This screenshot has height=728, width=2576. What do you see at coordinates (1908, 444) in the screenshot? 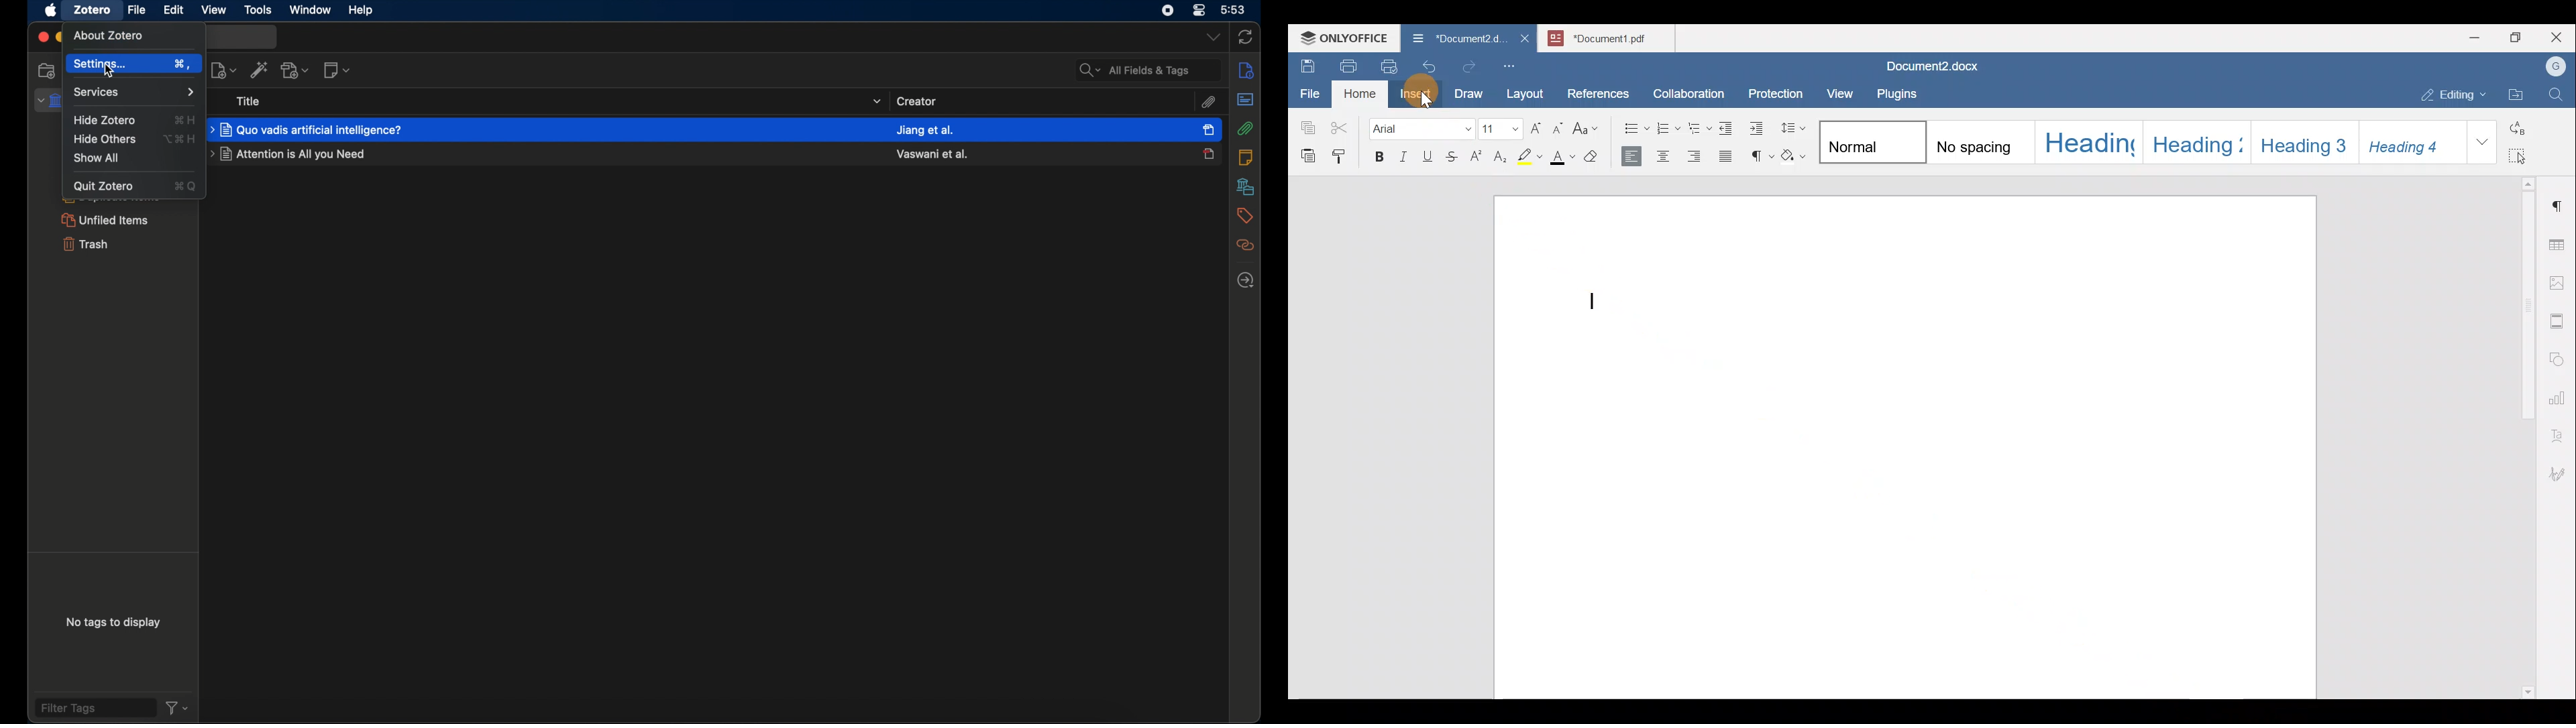
I see `Working area` at bounding box center [1908, 444].